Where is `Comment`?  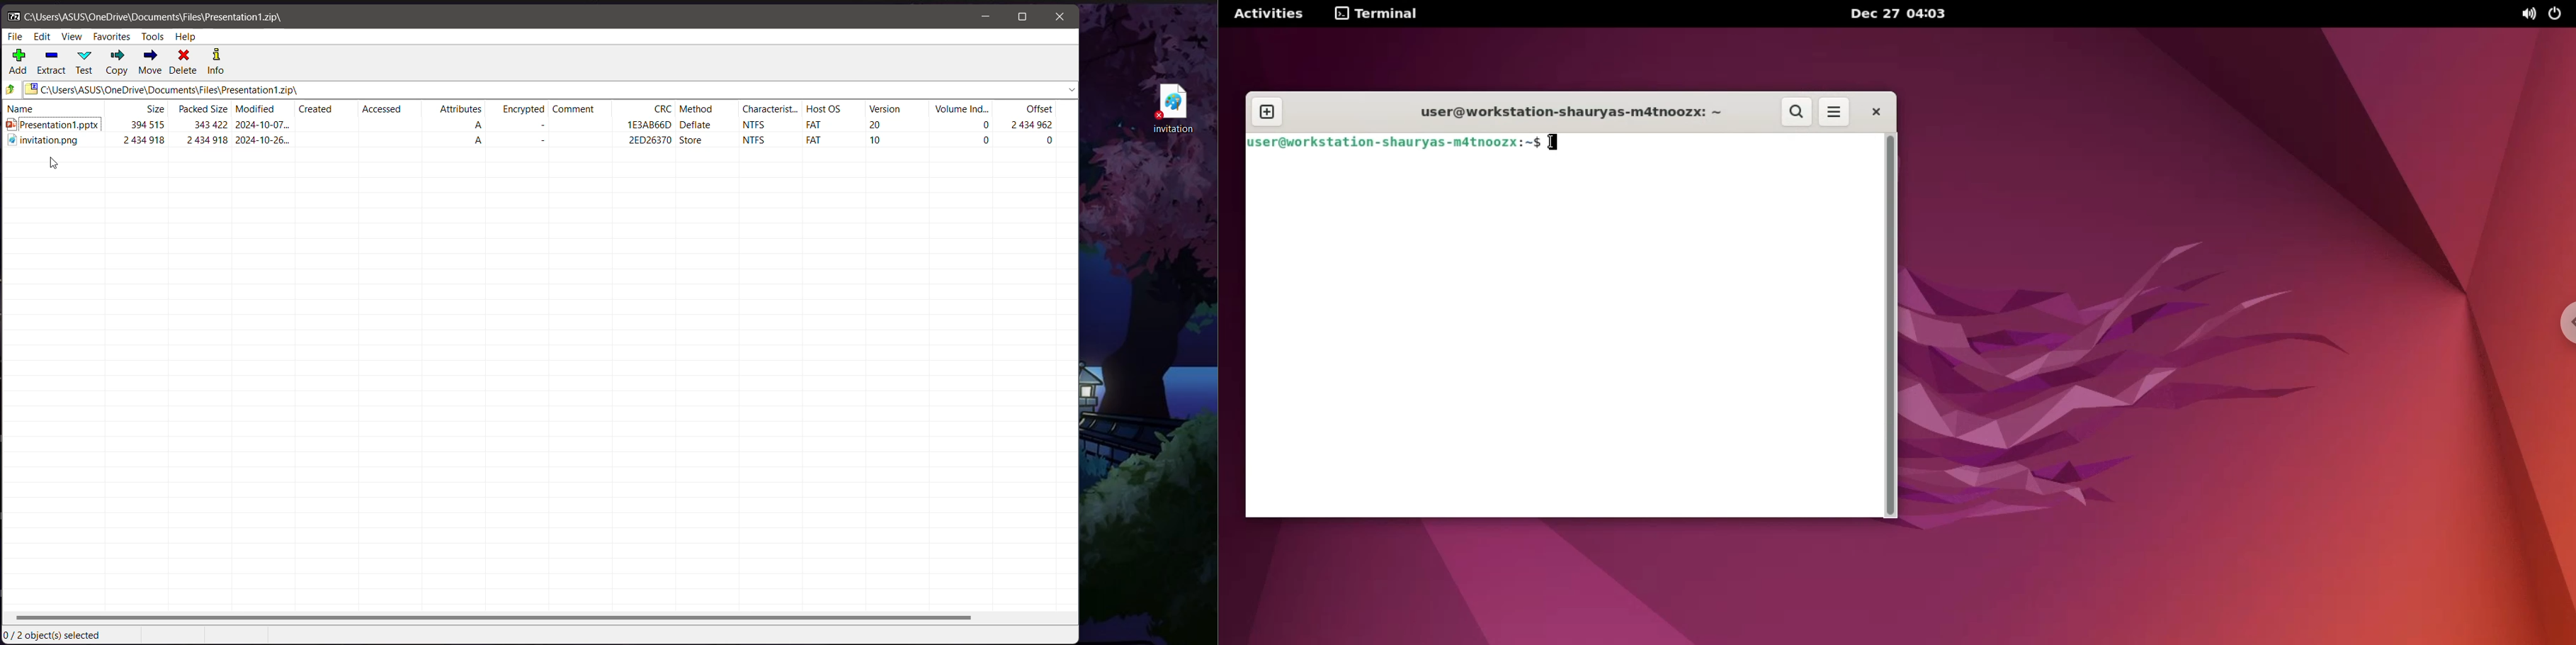
Comment is located at coordinates (581, 107).